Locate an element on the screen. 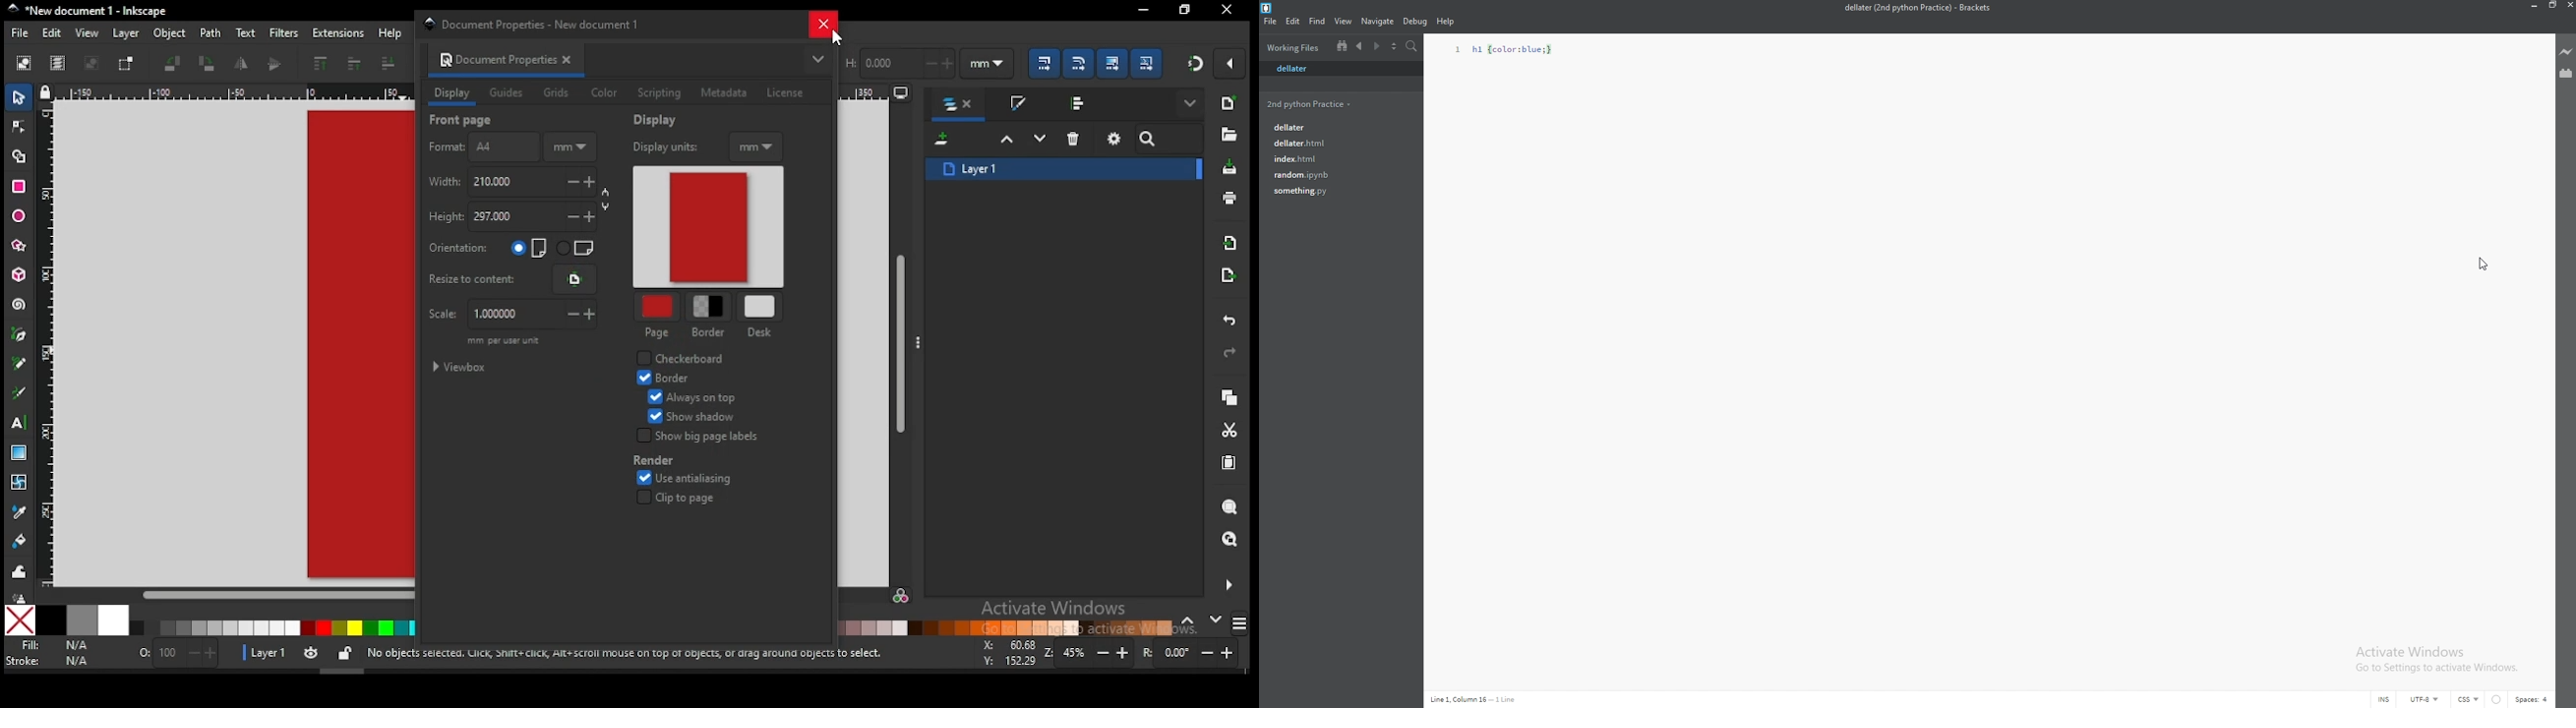 This screenshot has height=728, width=2576. opacity is located at coordinates (176, 656).